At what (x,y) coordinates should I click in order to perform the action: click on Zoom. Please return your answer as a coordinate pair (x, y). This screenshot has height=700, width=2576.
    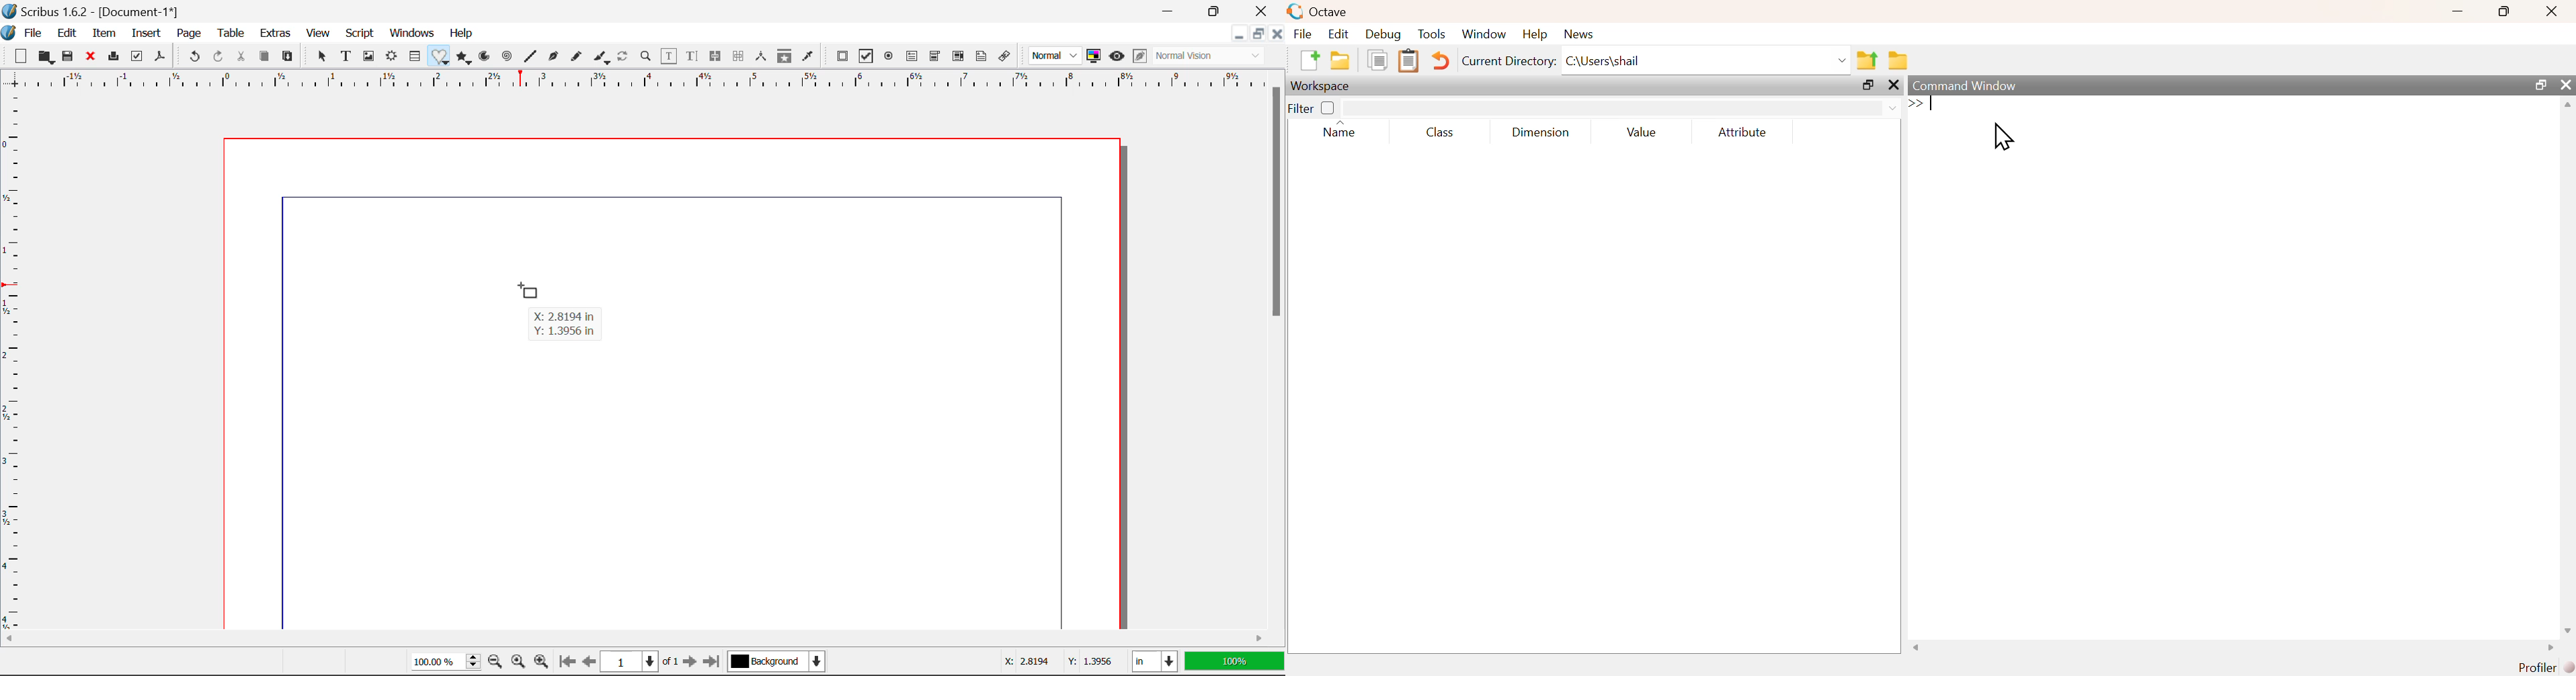
    Looking at the image, I should click on (647, 58).